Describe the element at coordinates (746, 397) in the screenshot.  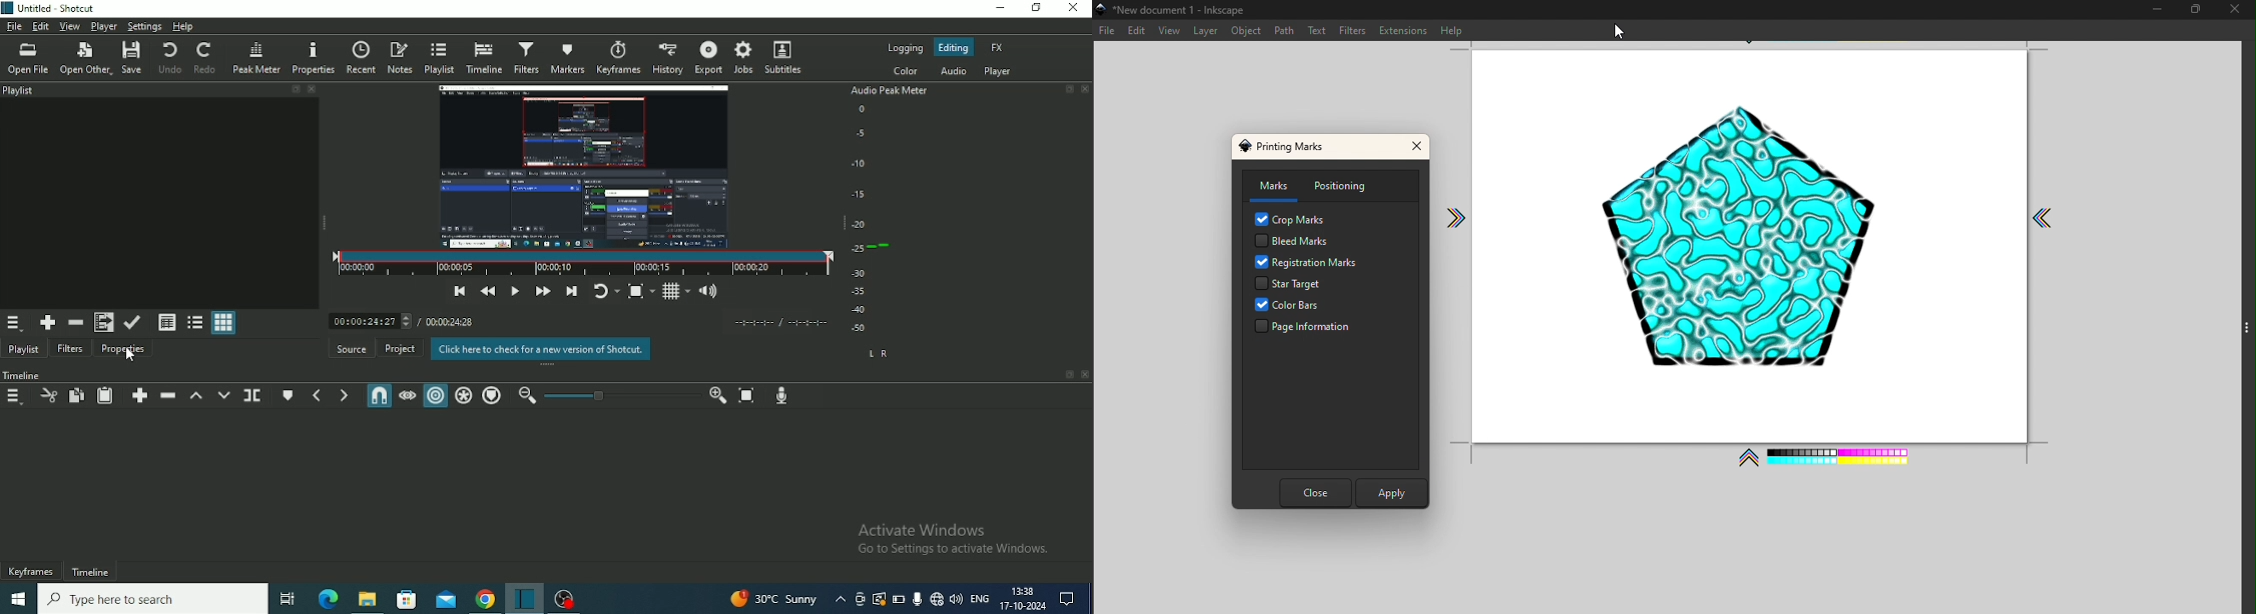
I see `Zoom timeline to fit` at that location.